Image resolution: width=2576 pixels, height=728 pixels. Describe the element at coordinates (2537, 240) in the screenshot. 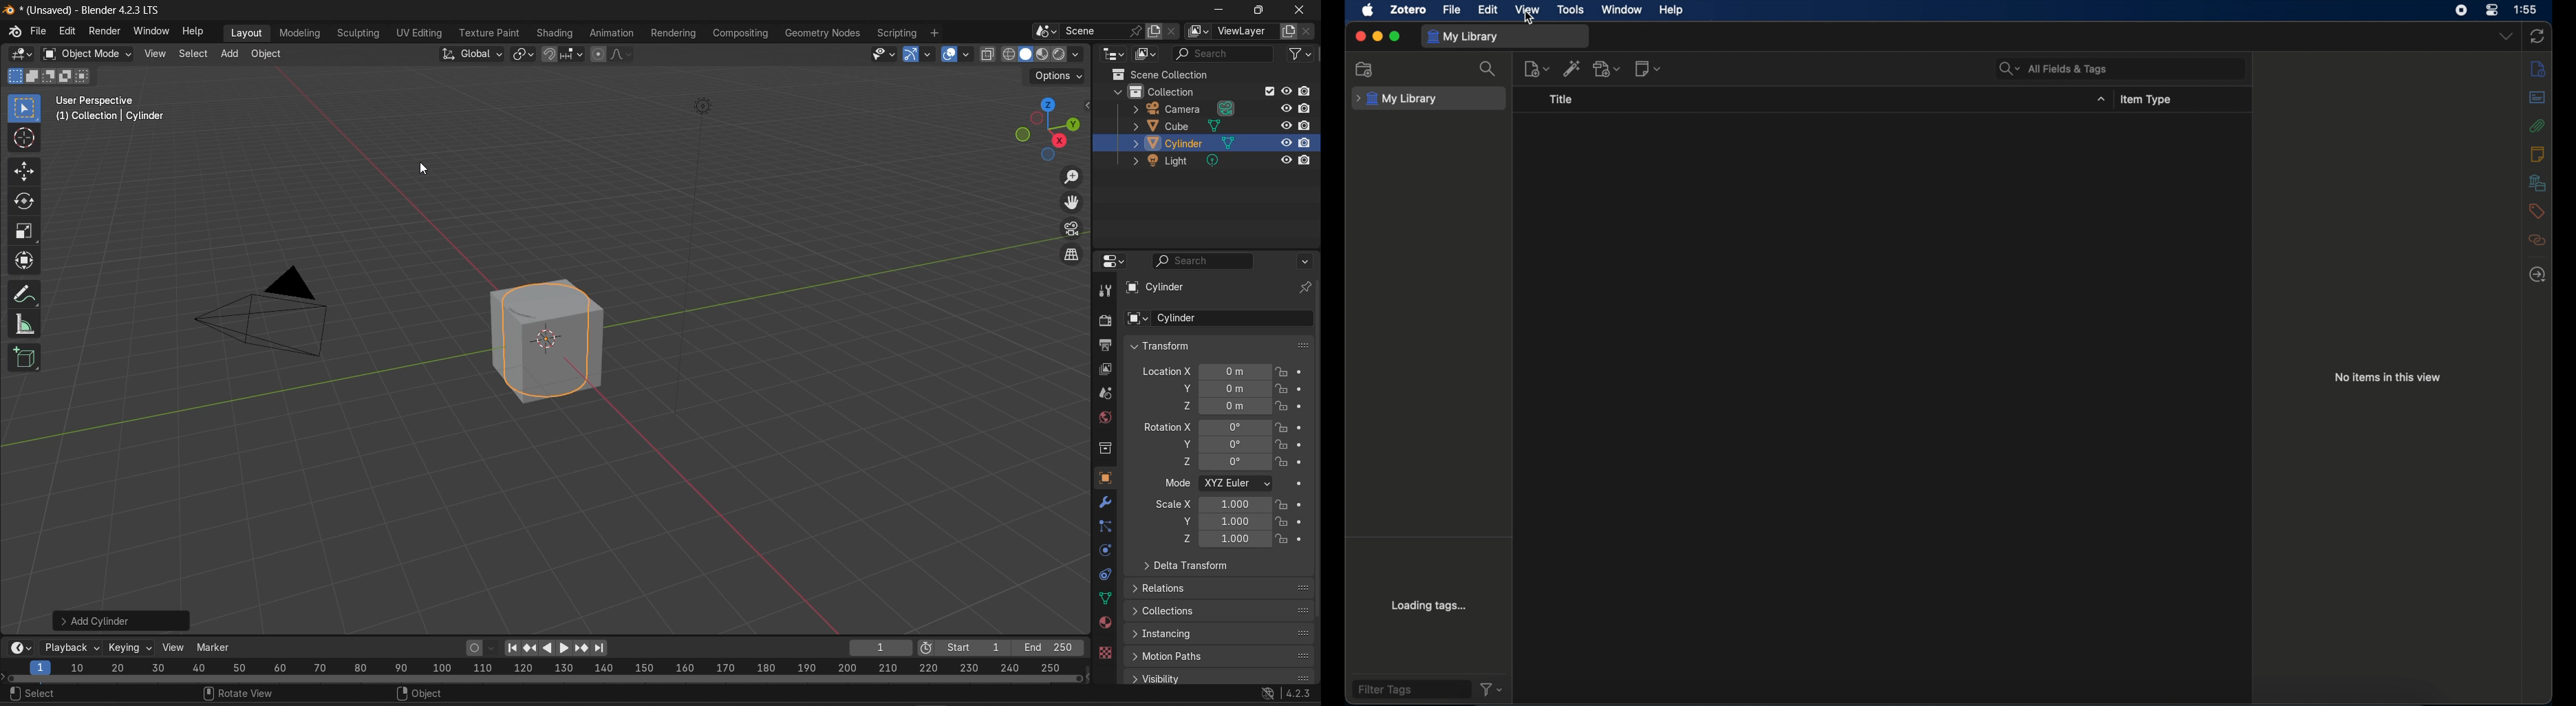

I see `related` at that location.